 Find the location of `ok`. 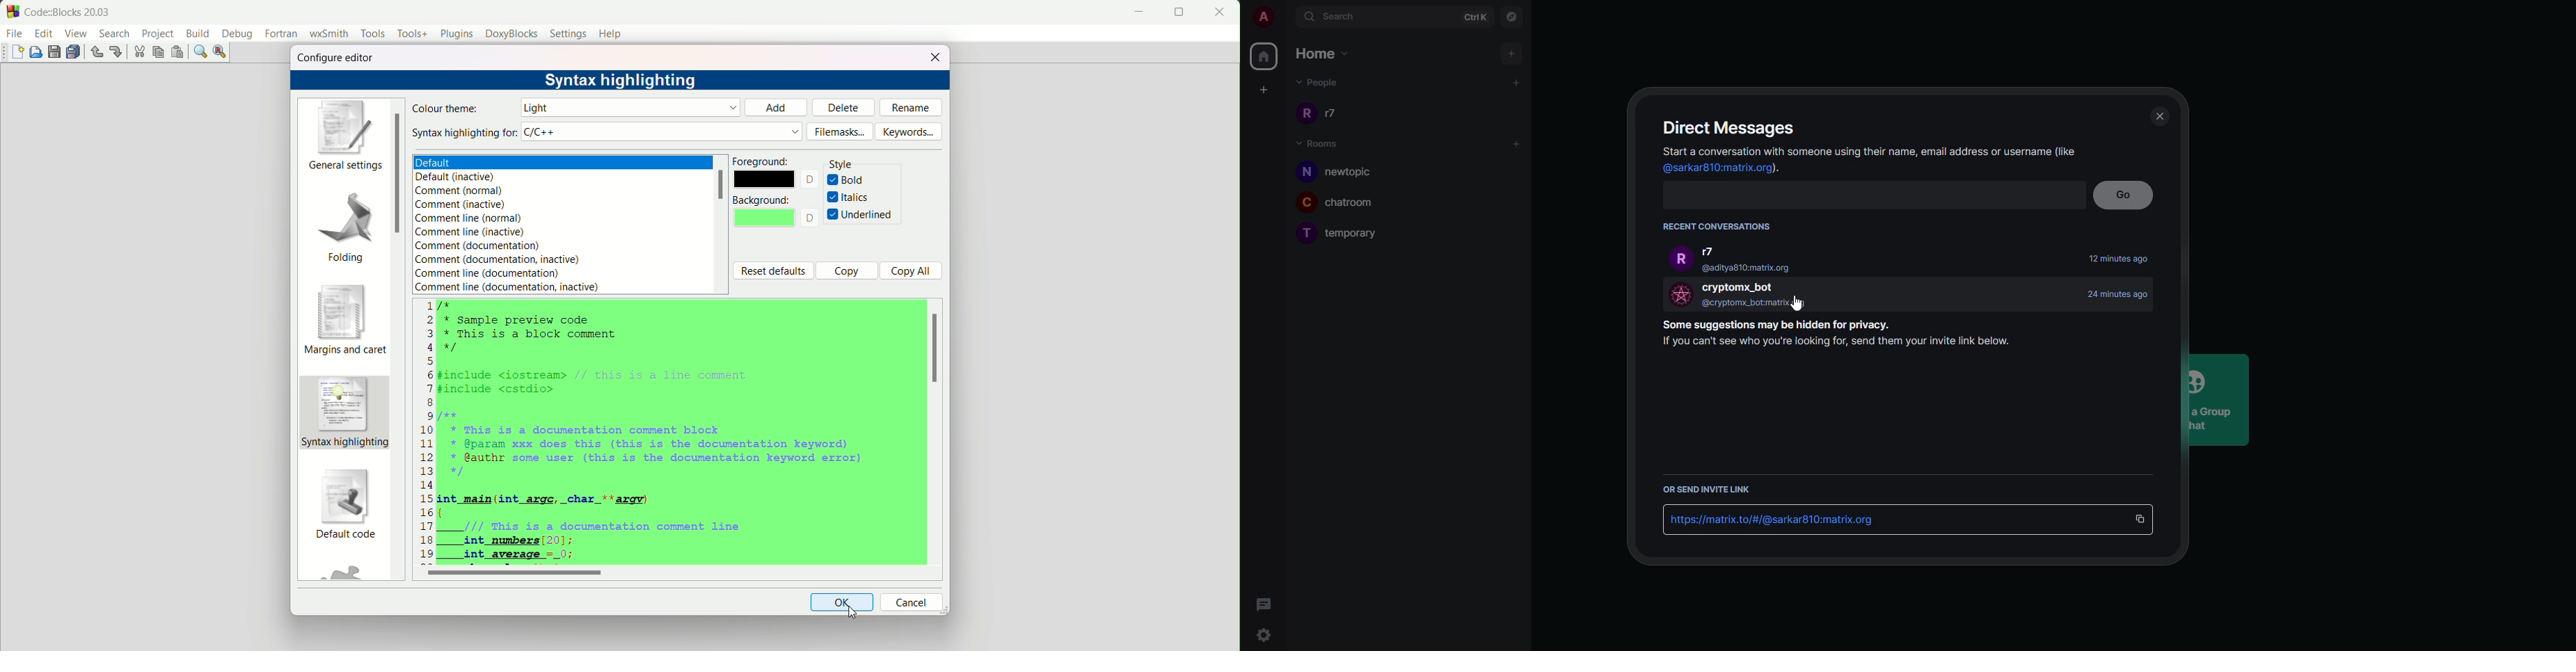

ok is located at coordinates (842, 602).